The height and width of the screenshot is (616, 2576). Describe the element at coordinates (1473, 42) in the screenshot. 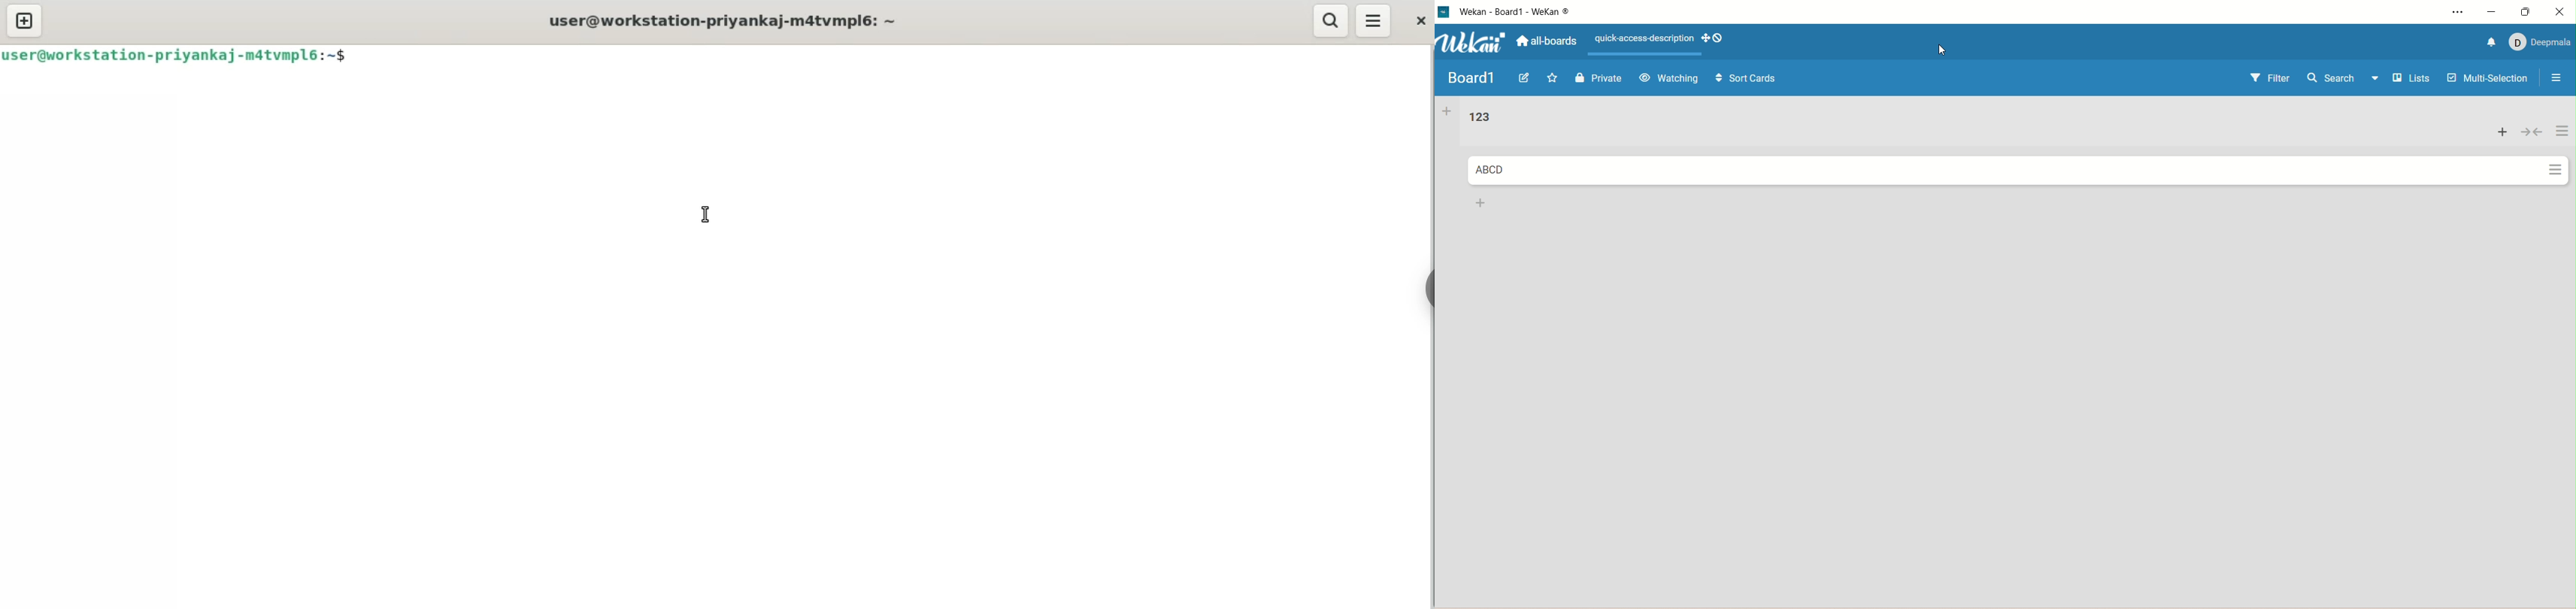

I see `wekan` at that location.